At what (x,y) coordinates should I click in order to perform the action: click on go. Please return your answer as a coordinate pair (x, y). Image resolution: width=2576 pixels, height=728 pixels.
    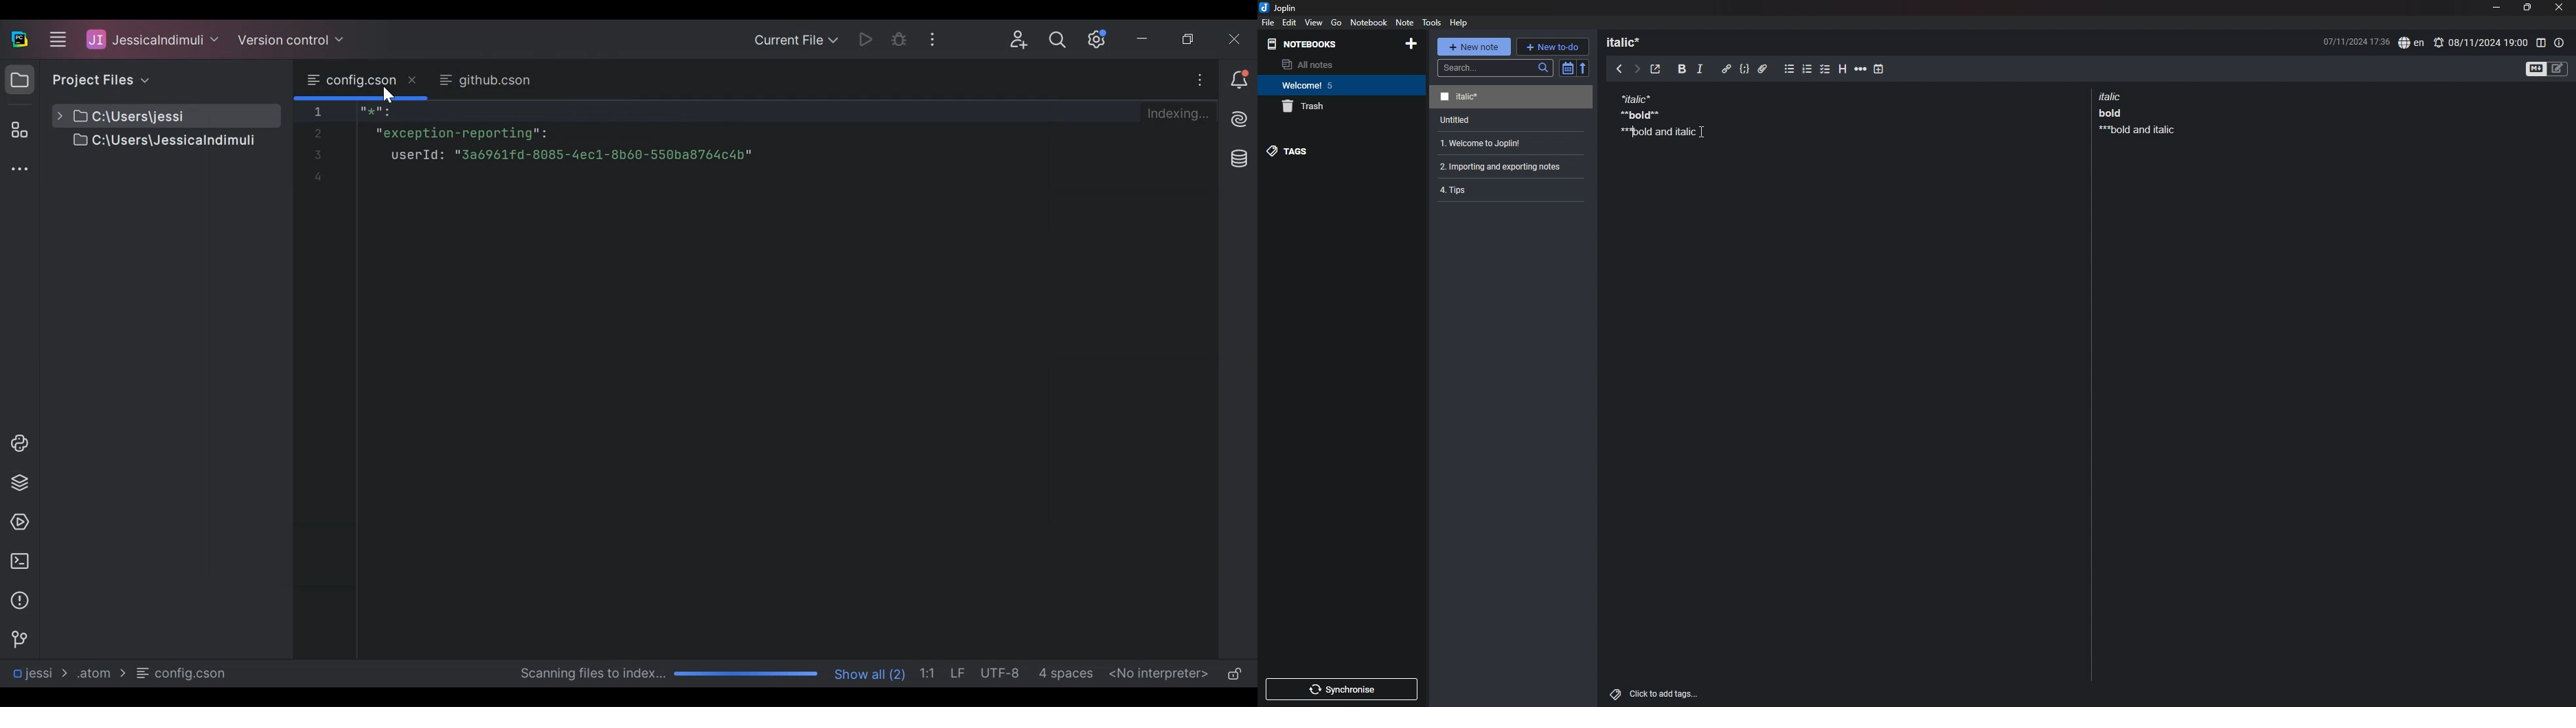
    Looking at the image, I should click on (1336, 23).